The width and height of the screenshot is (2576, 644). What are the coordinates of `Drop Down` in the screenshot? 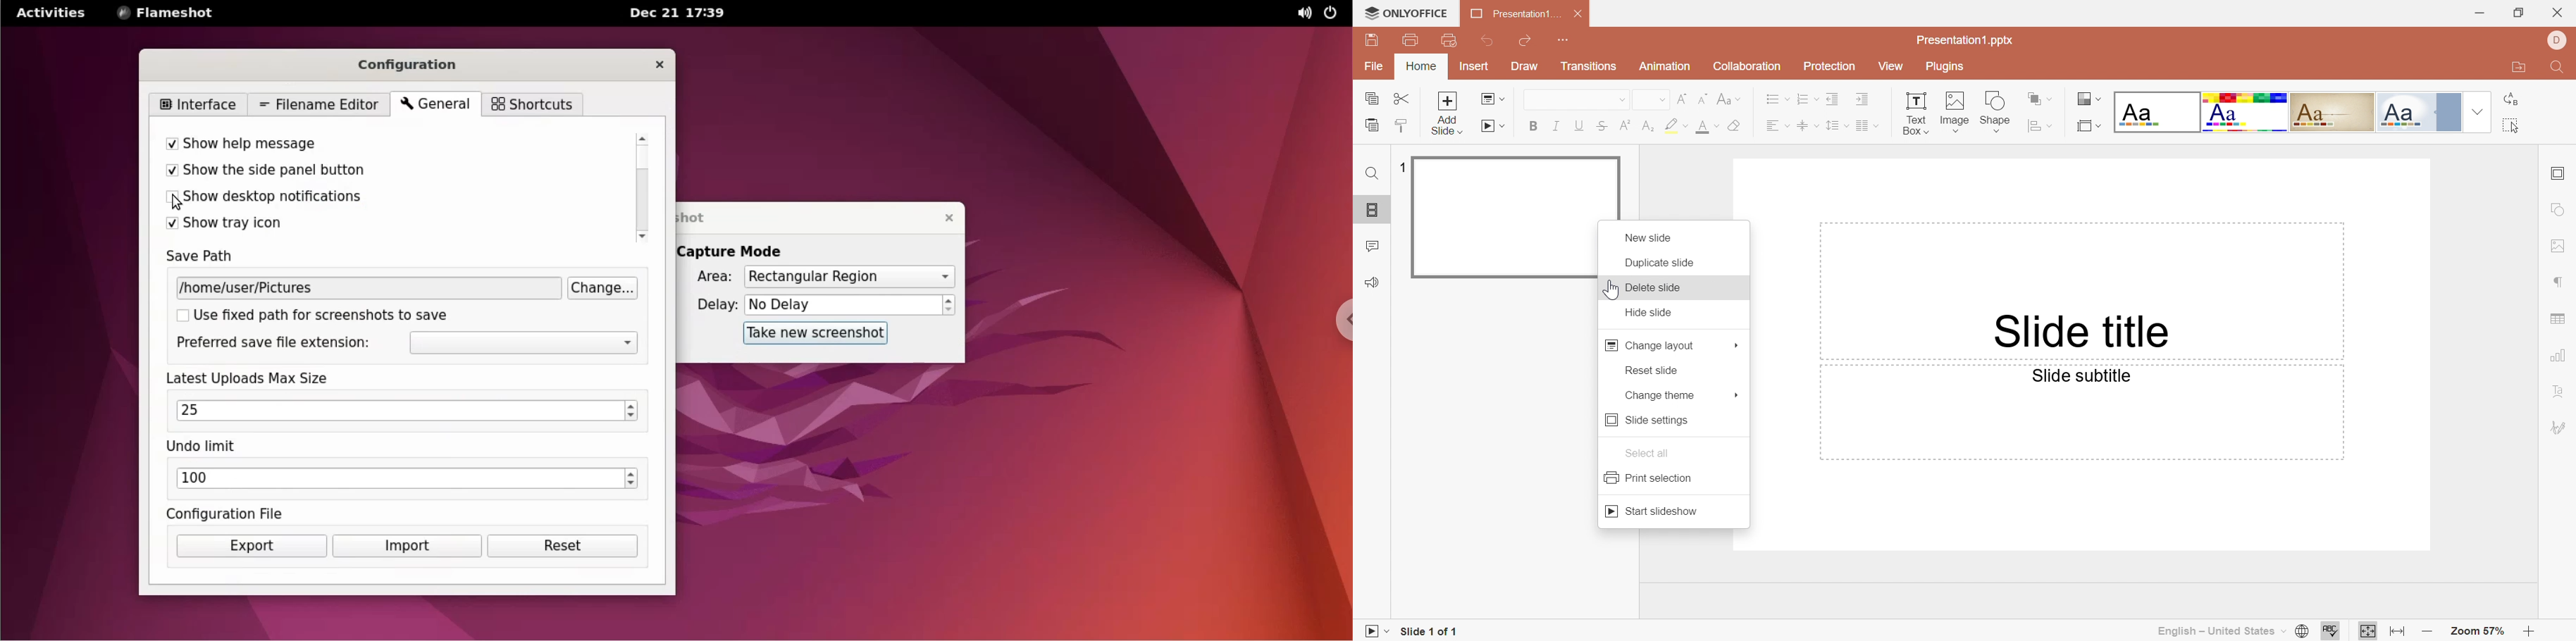 It's located at (1847, 125).